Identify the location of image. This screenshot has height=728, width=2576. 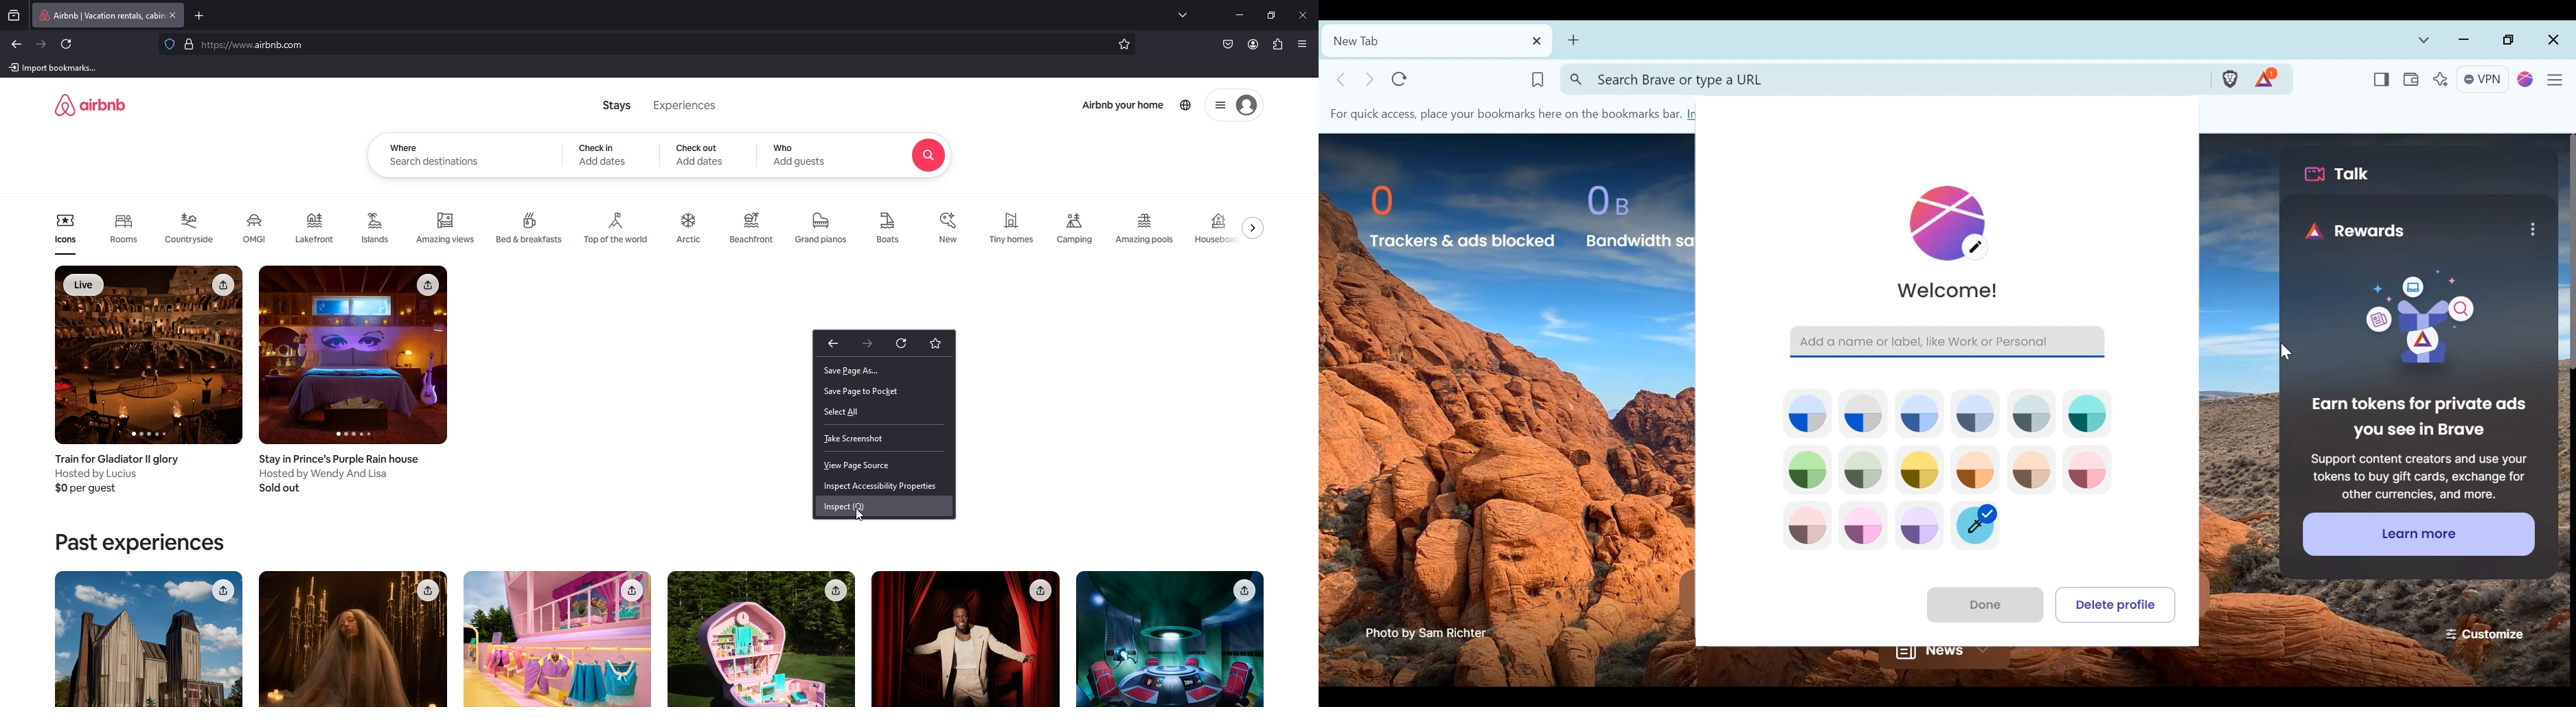
(761, 639).